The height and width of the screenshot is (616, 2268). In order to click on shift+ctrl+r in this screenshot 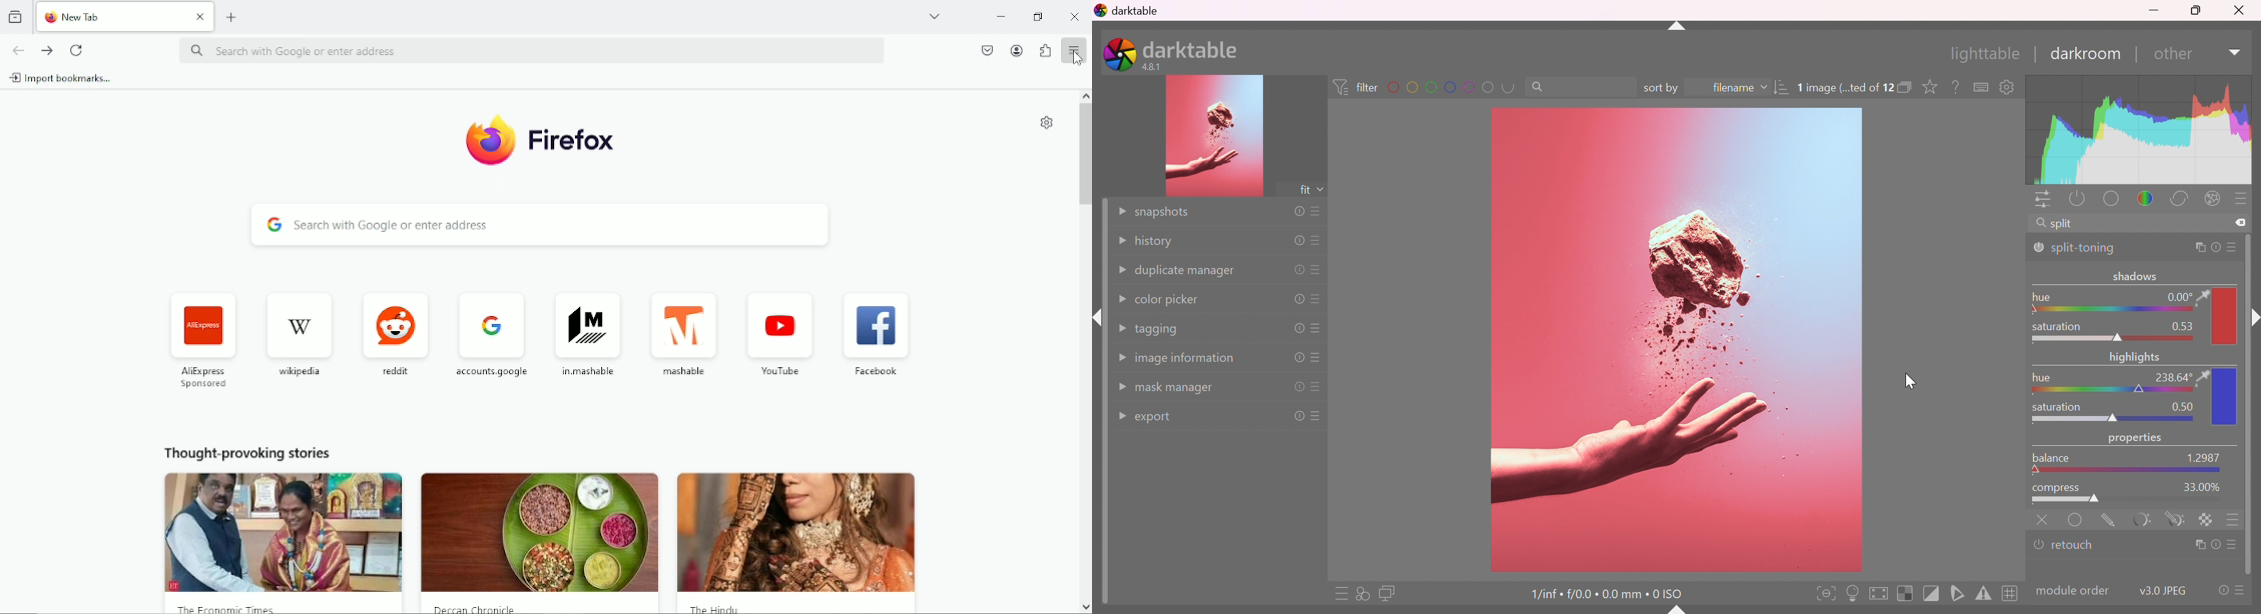, I will do `click(2254, 316)`.